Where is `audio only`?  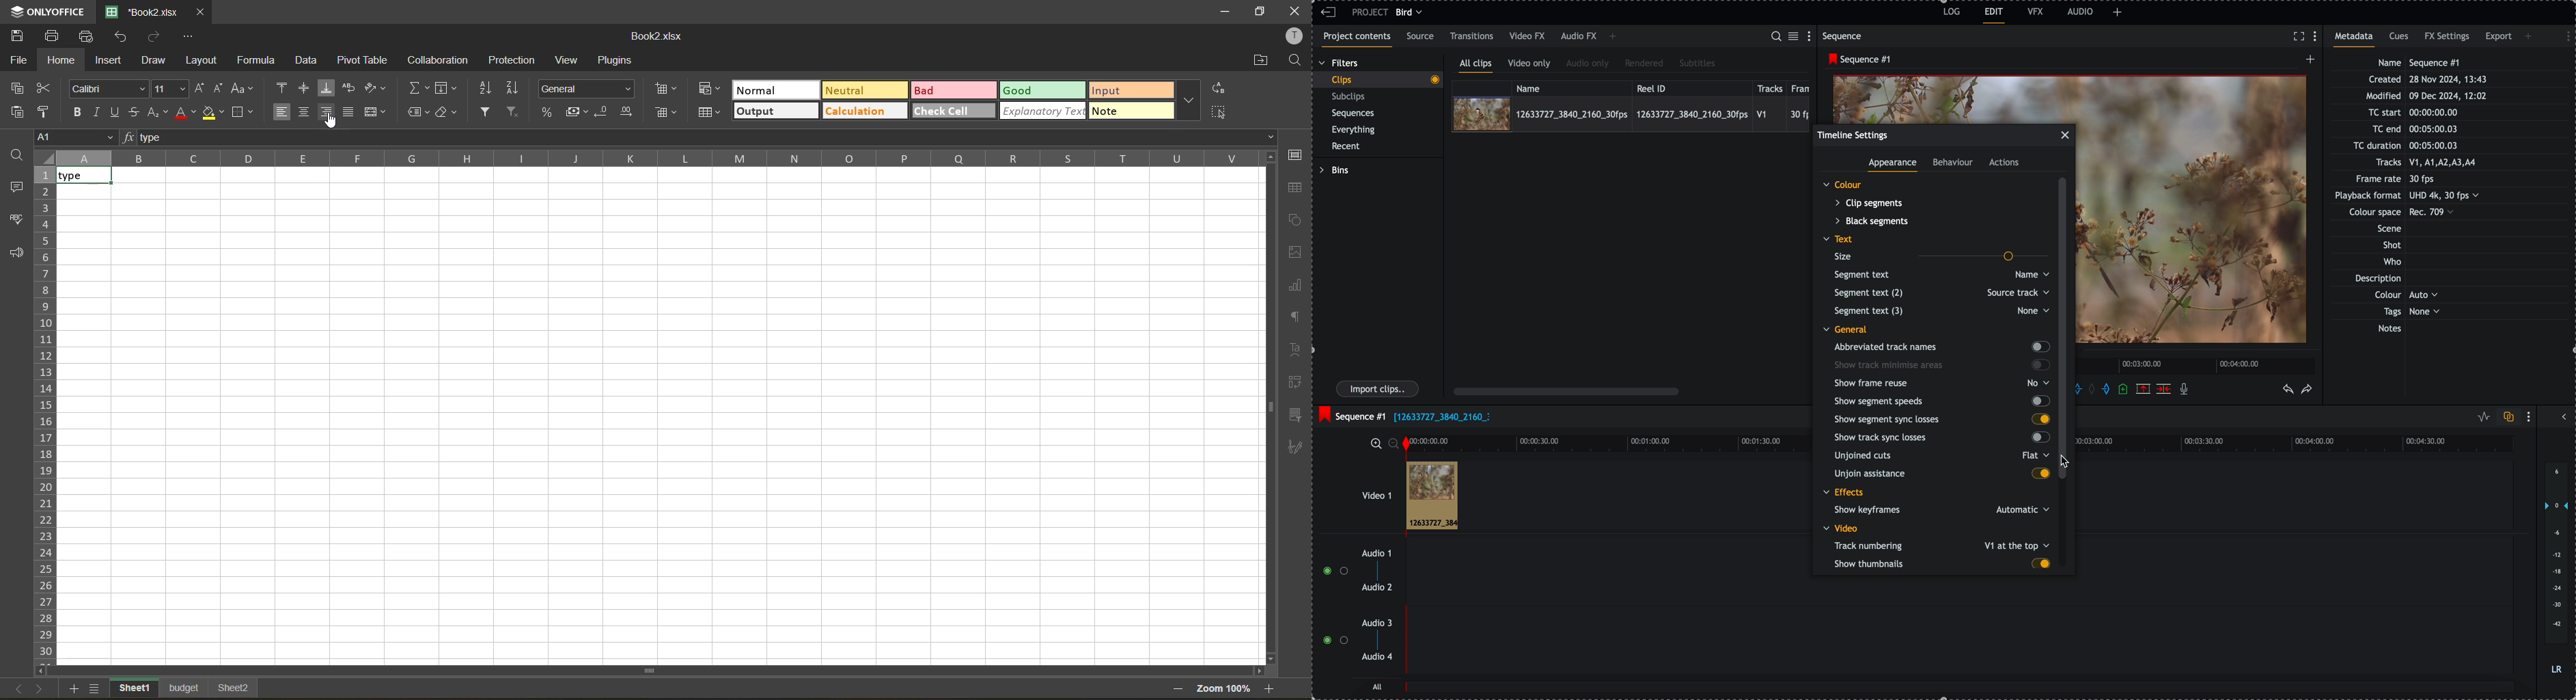 audio only is located at coordinates (1588, 64).